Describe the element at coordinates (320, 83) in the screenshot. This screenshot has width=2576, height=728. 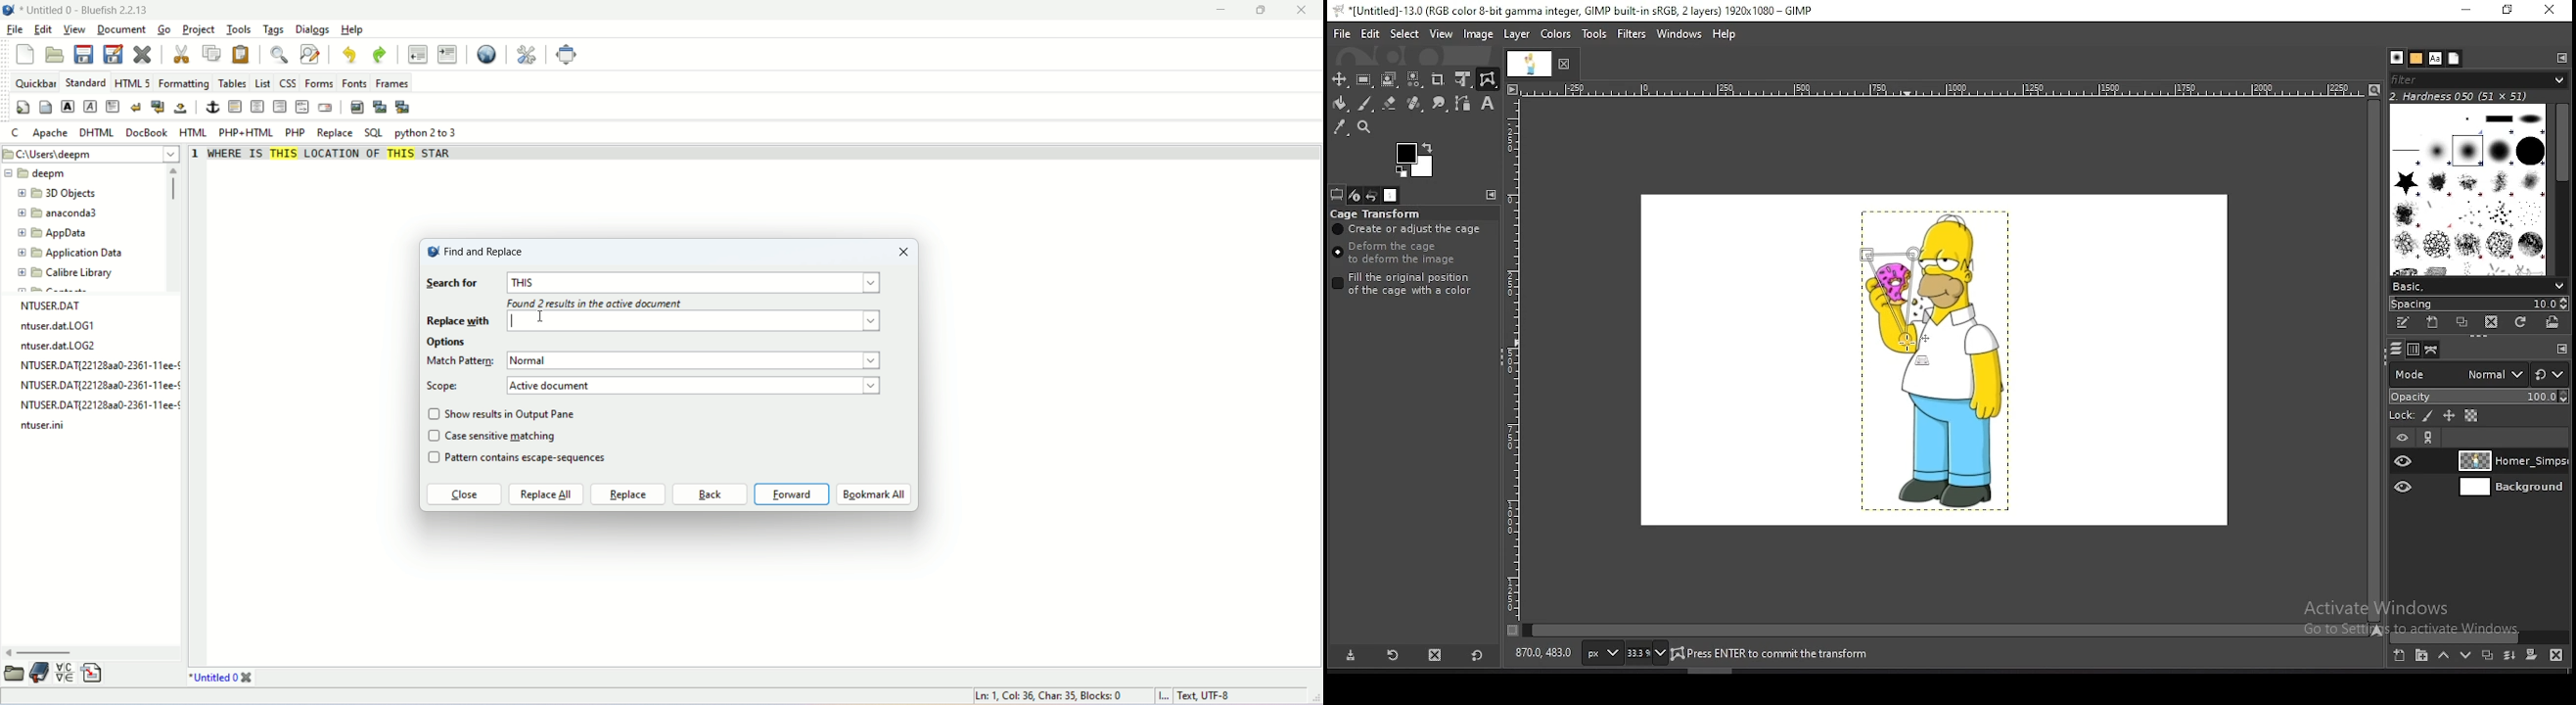
I see `forms` at that location.